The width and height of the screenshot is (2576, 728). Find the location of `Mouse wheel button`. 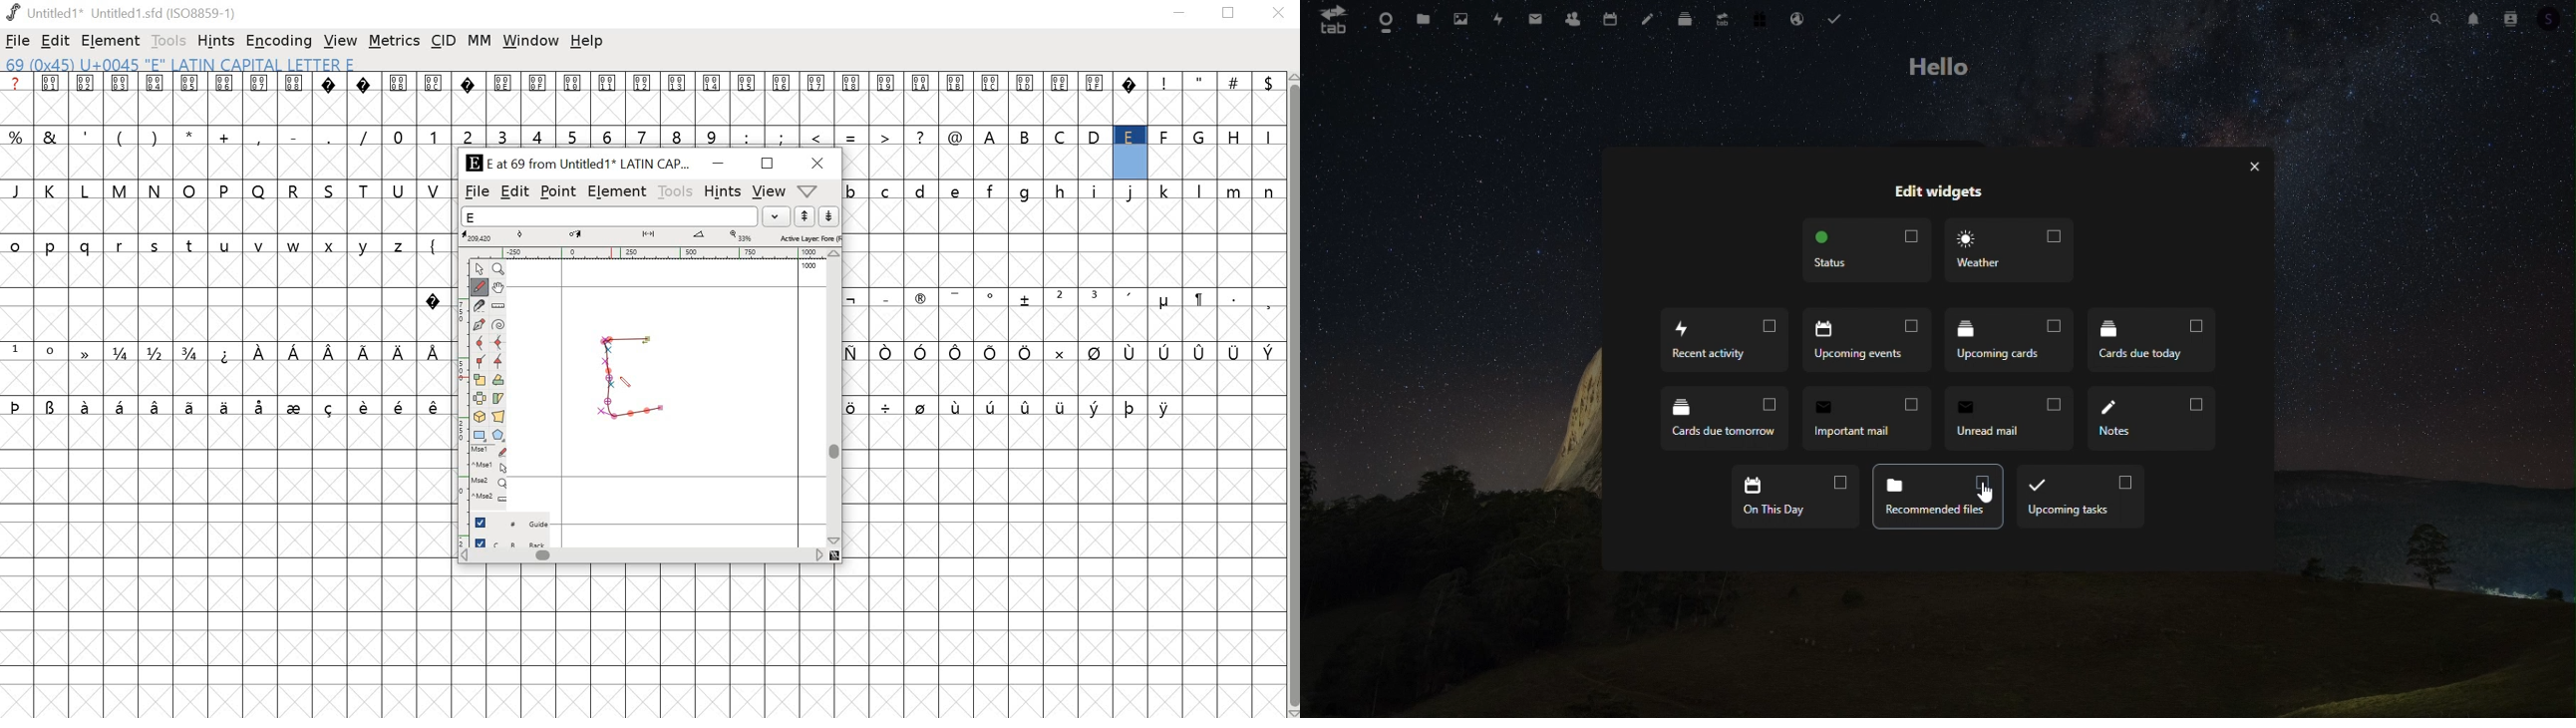

Mouse wheel button is located at coordinates (489, 483).